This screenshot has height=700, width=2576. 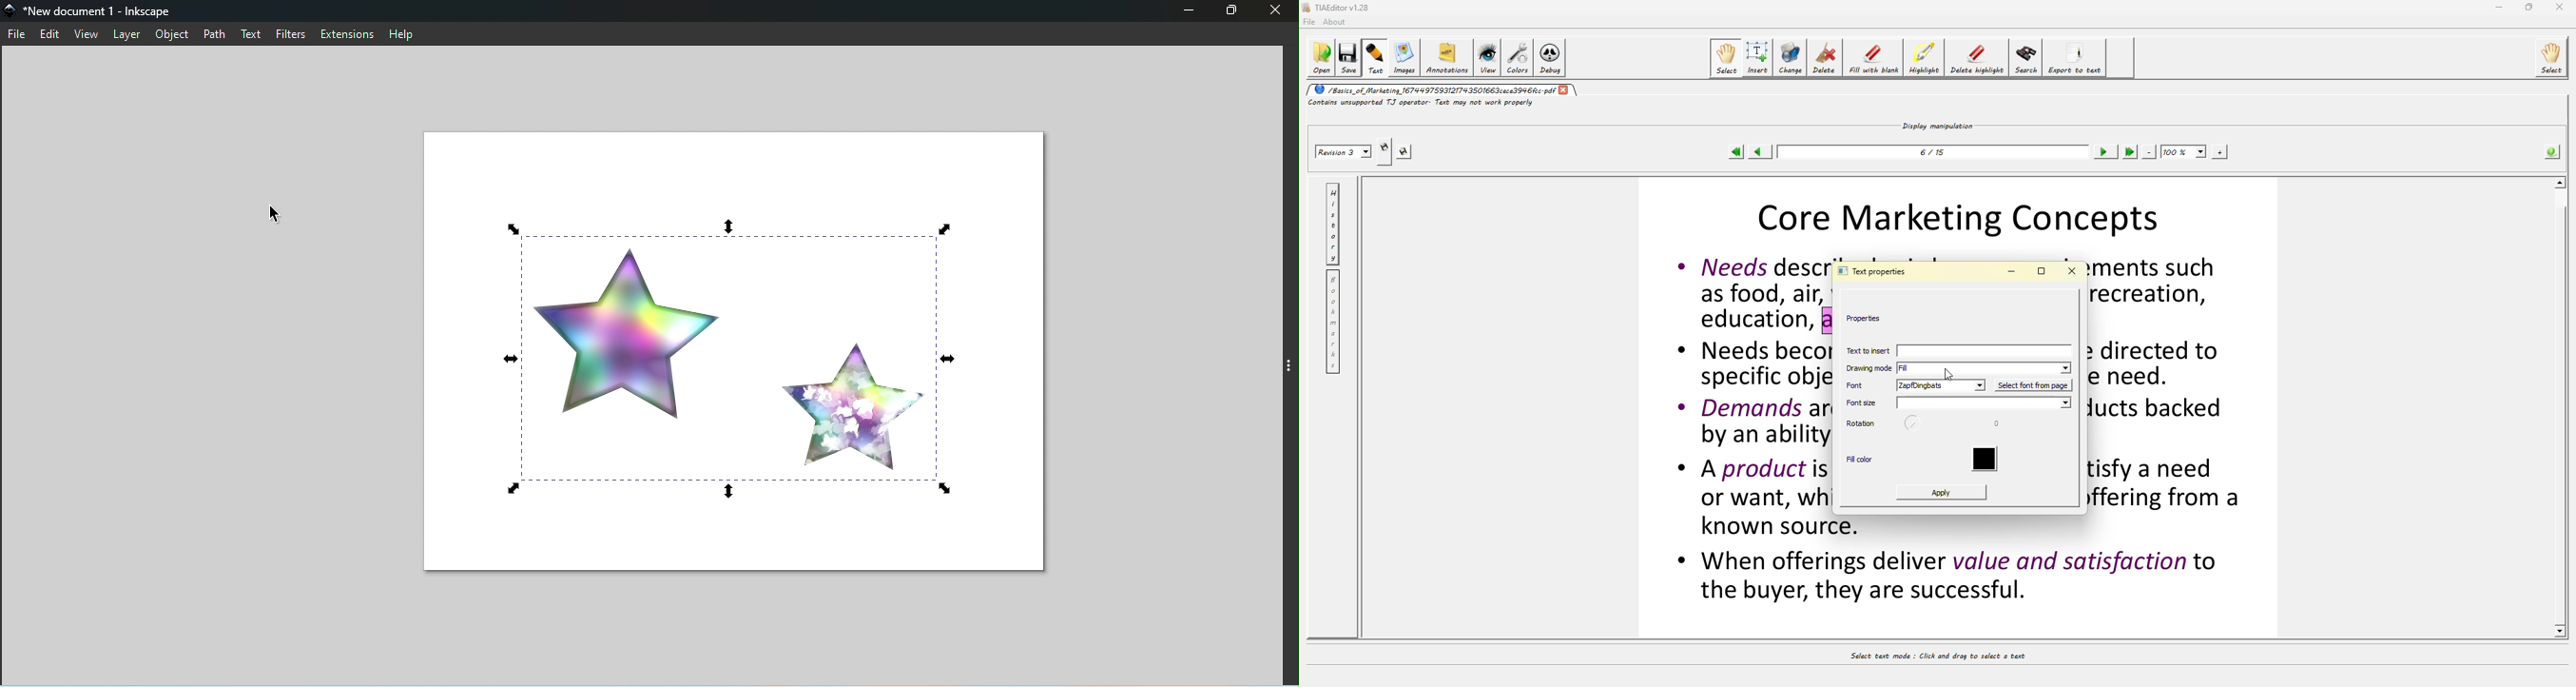 I want to click on Text, so click(x=255, y=35).